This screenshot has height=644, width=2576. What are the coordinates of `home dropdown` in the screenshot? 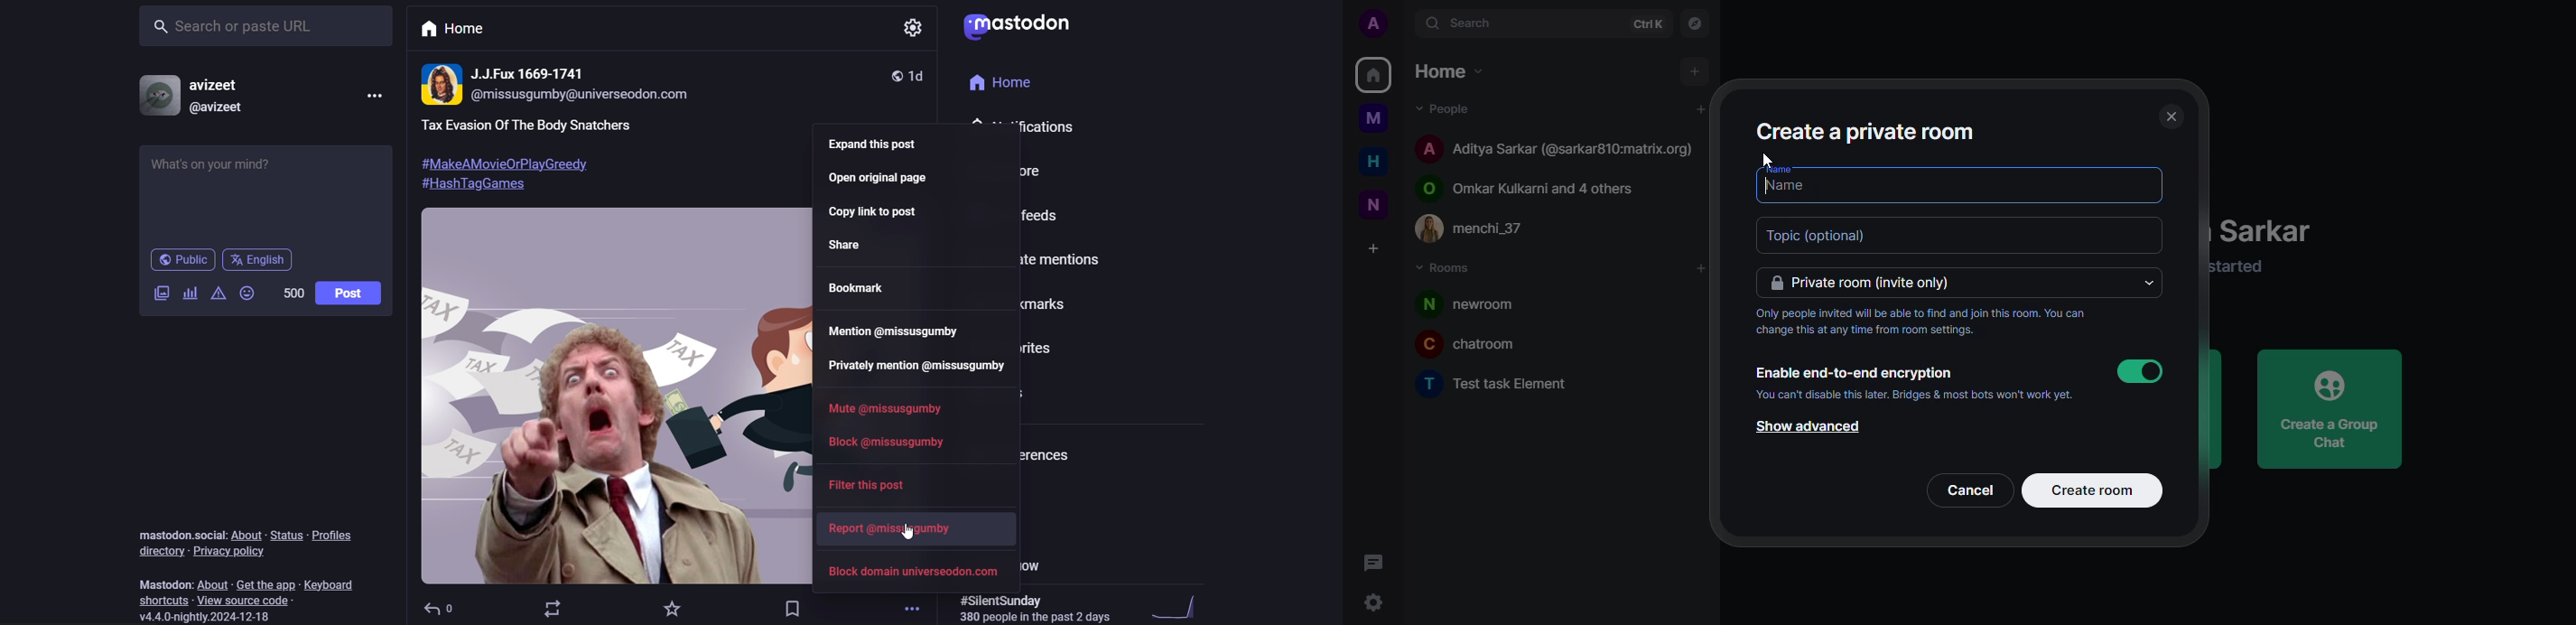 It's located at (1455, 70).